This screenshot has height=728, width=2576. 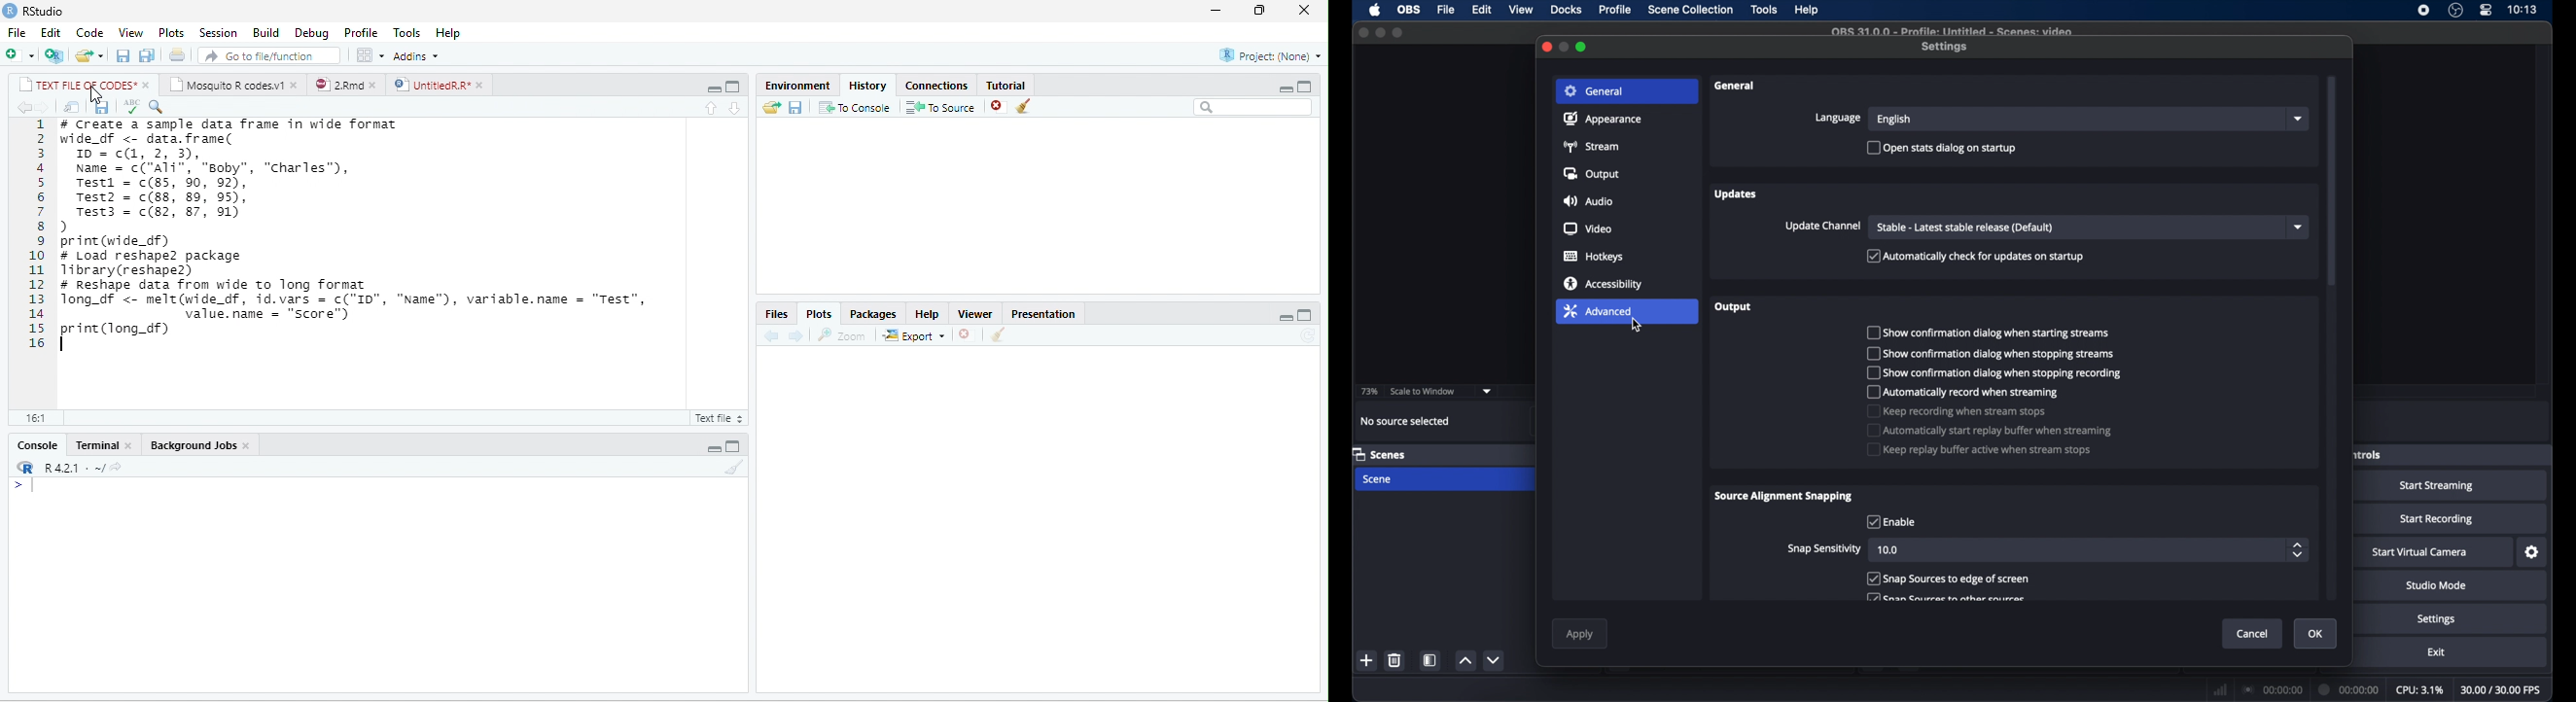 What do you see at coordinates (23, 485) in the screenshot?
I see `>` at bounding box center [23, 485].